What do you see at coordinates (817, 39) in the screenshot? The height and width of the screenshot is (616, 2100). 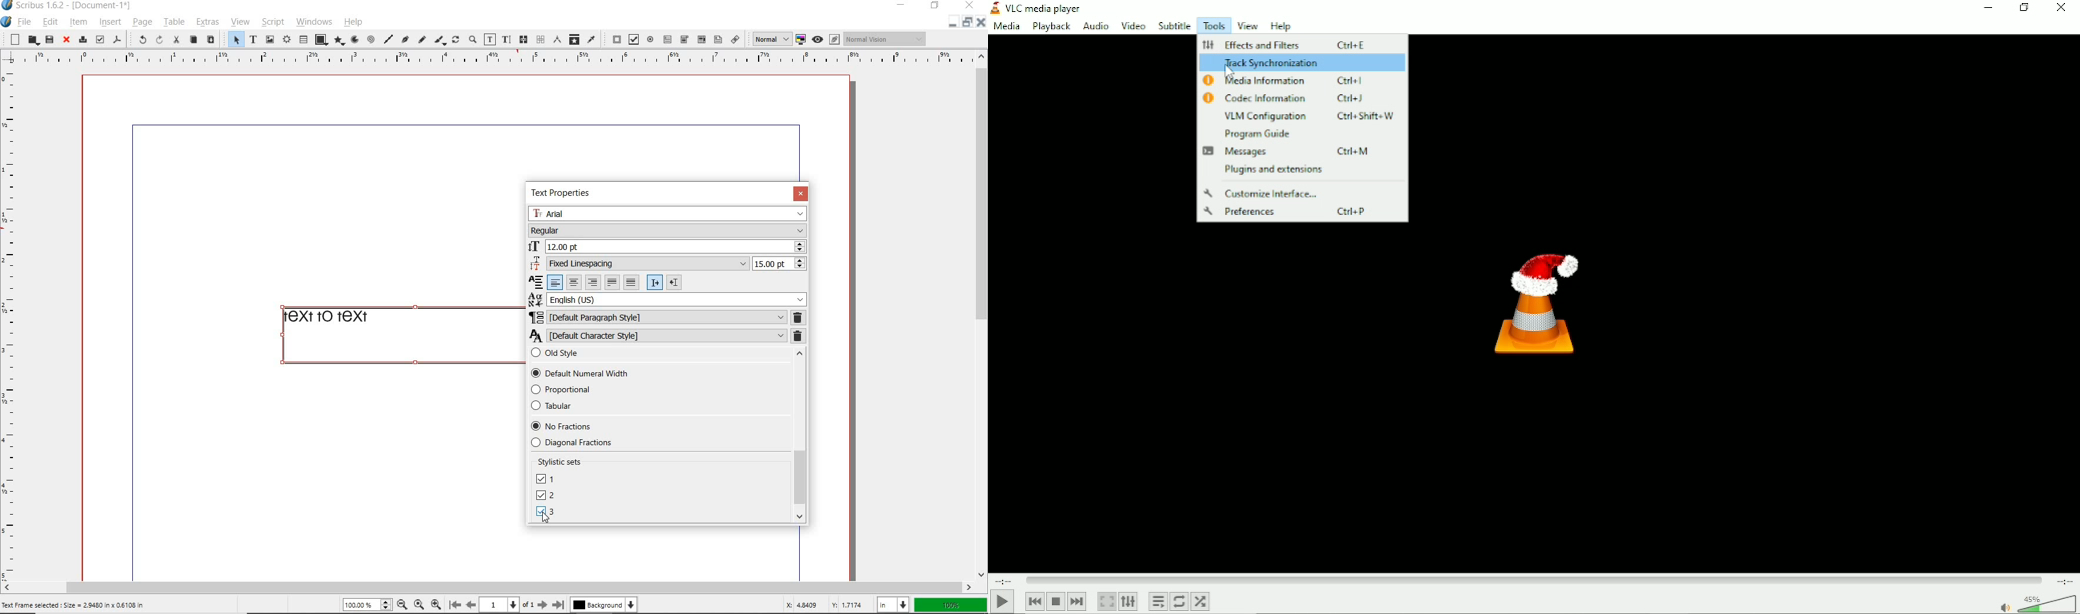 I see `Preview mode` at bounding box center [817, 39].